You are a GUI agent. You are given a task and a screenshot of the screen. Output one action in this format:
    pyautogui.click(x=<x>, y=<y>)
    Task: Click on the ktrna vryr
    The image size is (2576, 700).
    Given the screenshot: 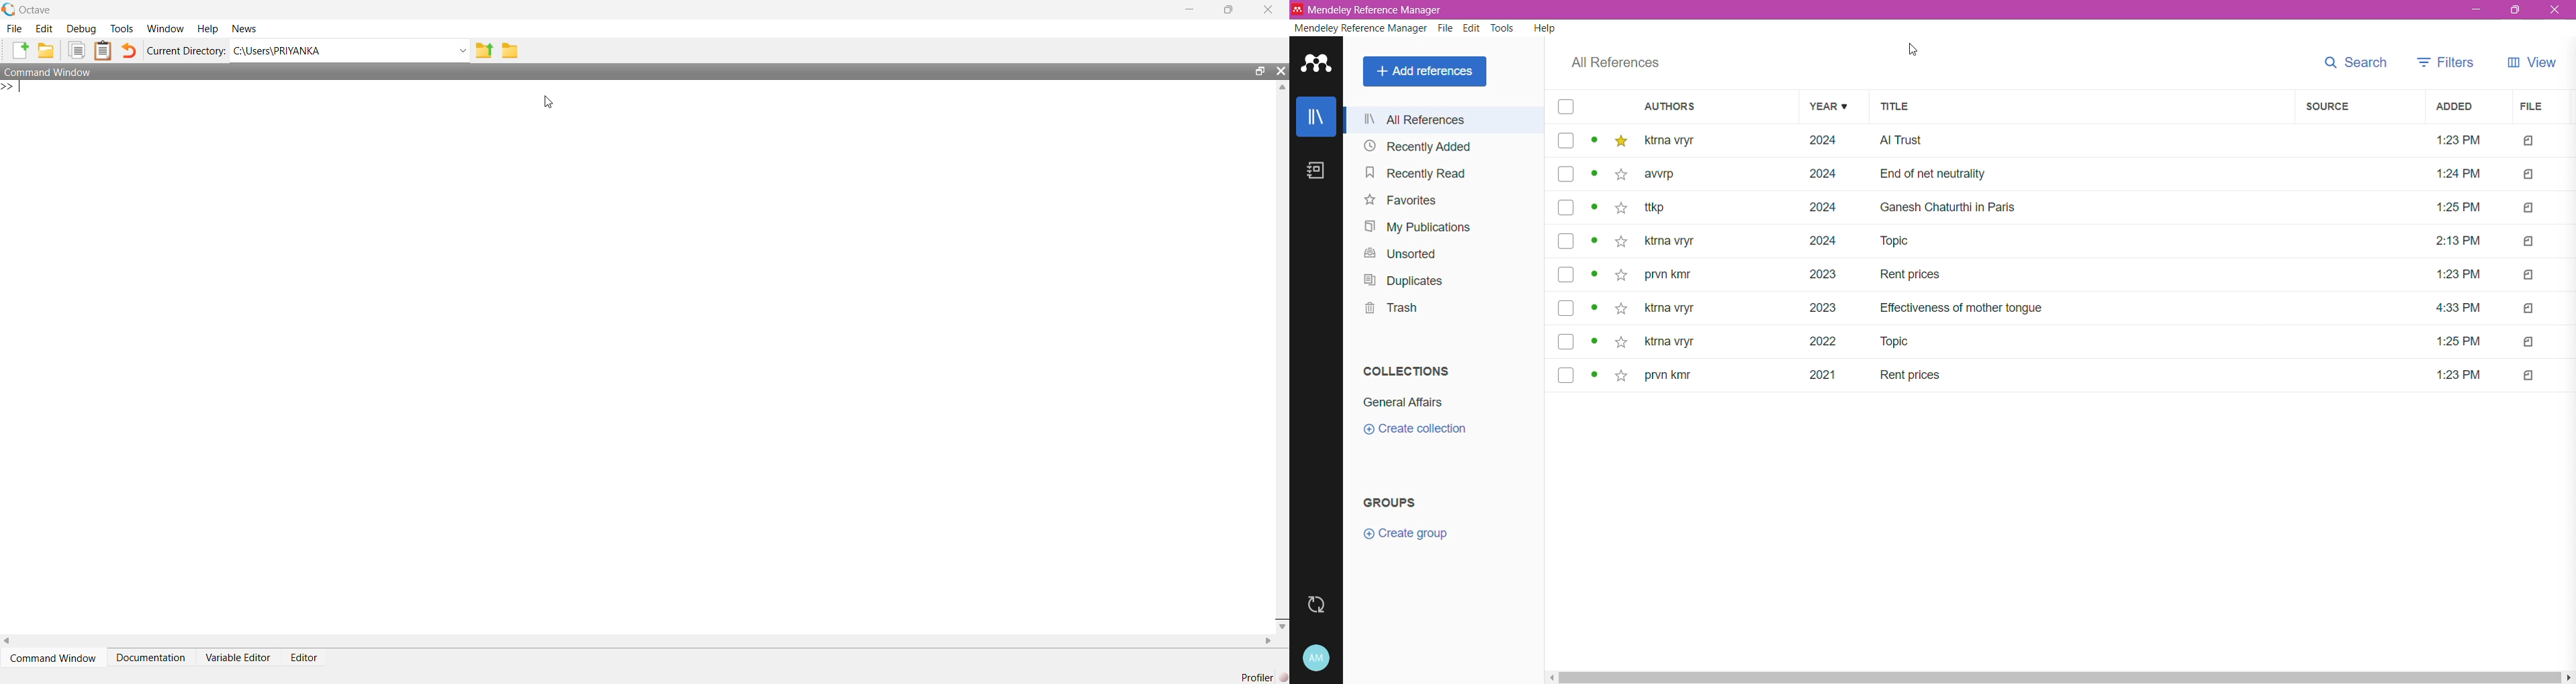 What is the action you would take?
    pyautogui.click(x=1671, y=141)
    